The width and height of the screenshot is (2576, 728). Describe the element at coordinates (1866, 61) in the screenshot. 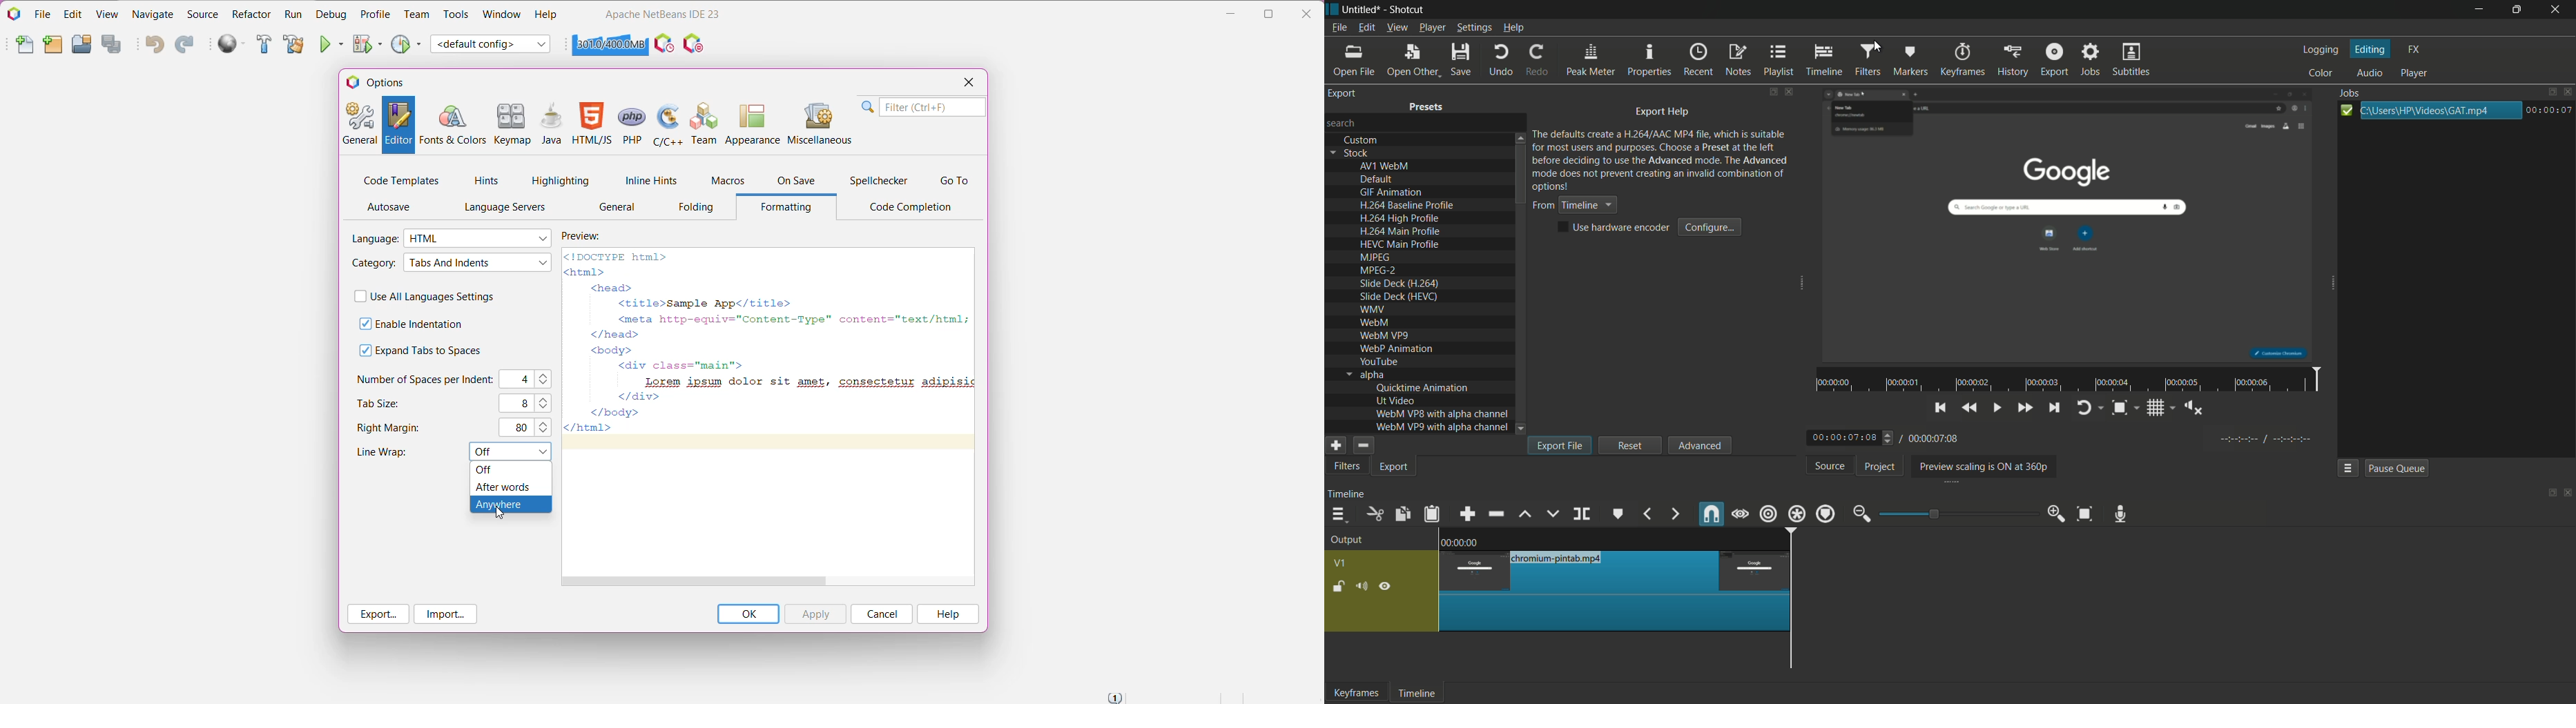

I see `filters` at that location.